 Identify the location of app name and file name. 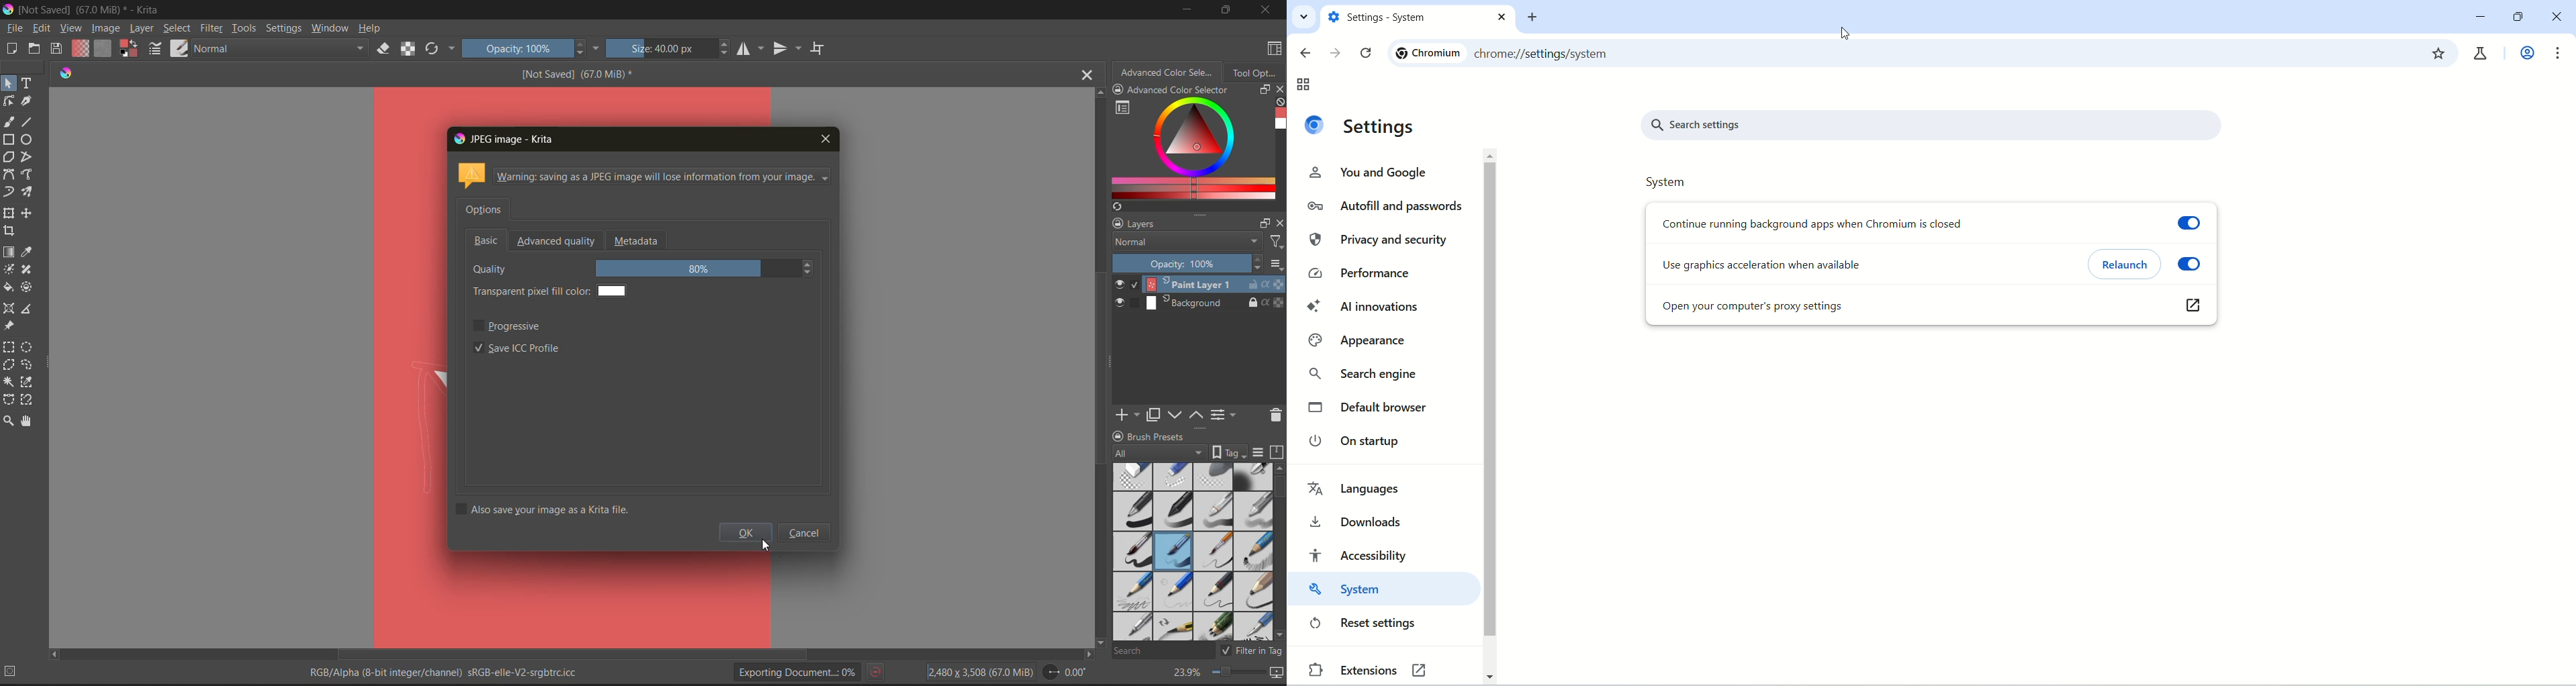
(92, 8).